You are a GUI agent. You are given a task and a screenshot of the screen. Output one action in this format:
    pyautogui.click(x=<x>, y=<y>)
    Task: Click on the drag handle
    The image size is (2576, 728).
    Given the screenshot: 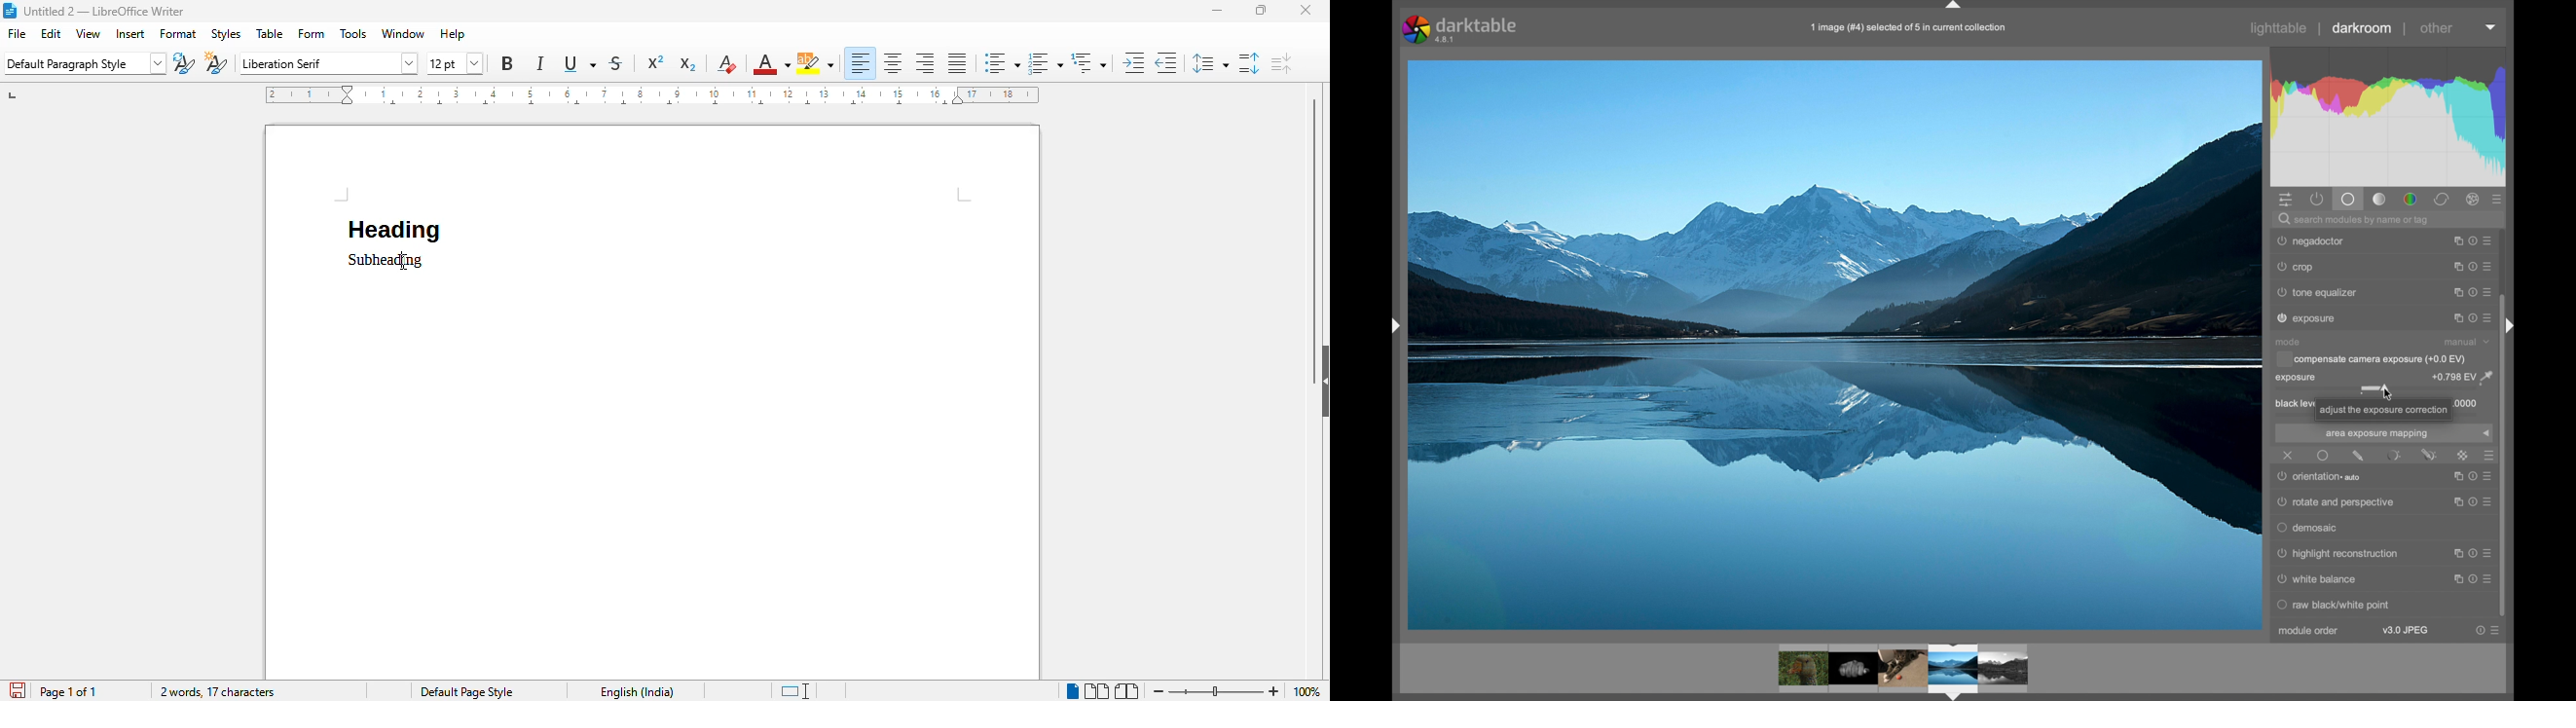 What is the action you would take?
    pyautogui.click(x=1395, y=325)
    